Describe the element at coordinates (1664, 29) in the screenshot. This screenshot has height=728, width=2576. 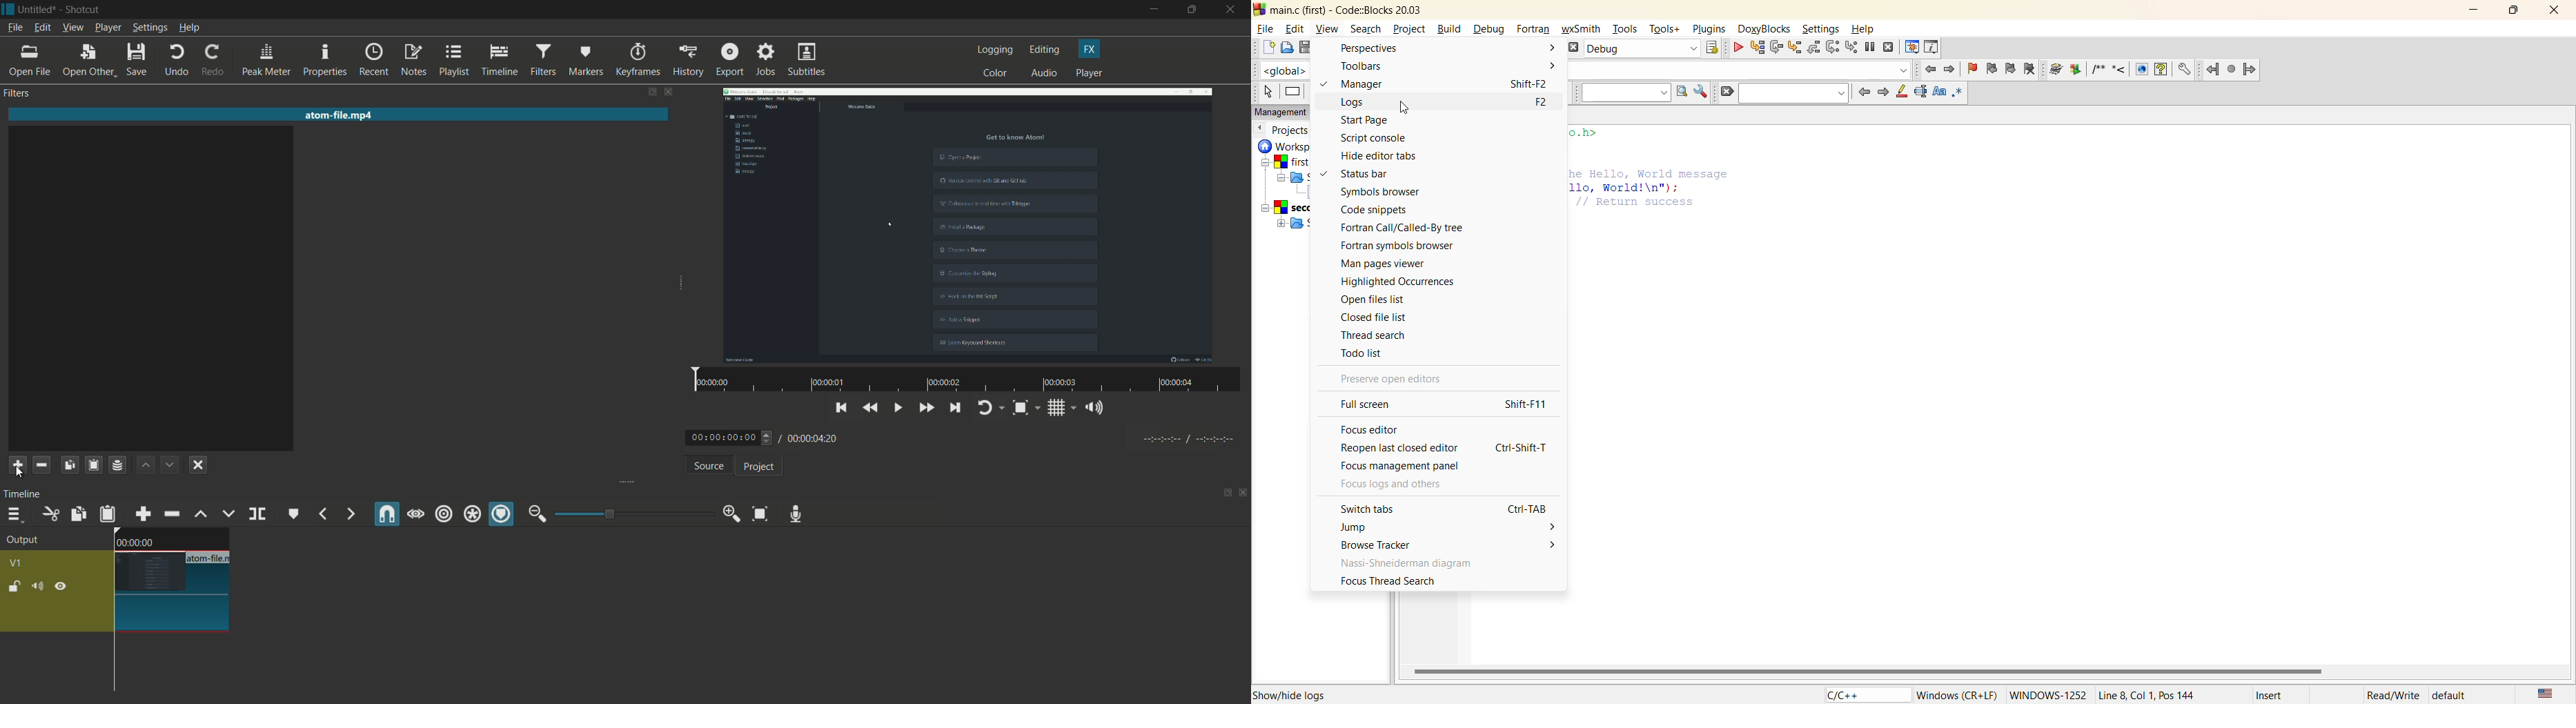
I see `tools+` at that location.